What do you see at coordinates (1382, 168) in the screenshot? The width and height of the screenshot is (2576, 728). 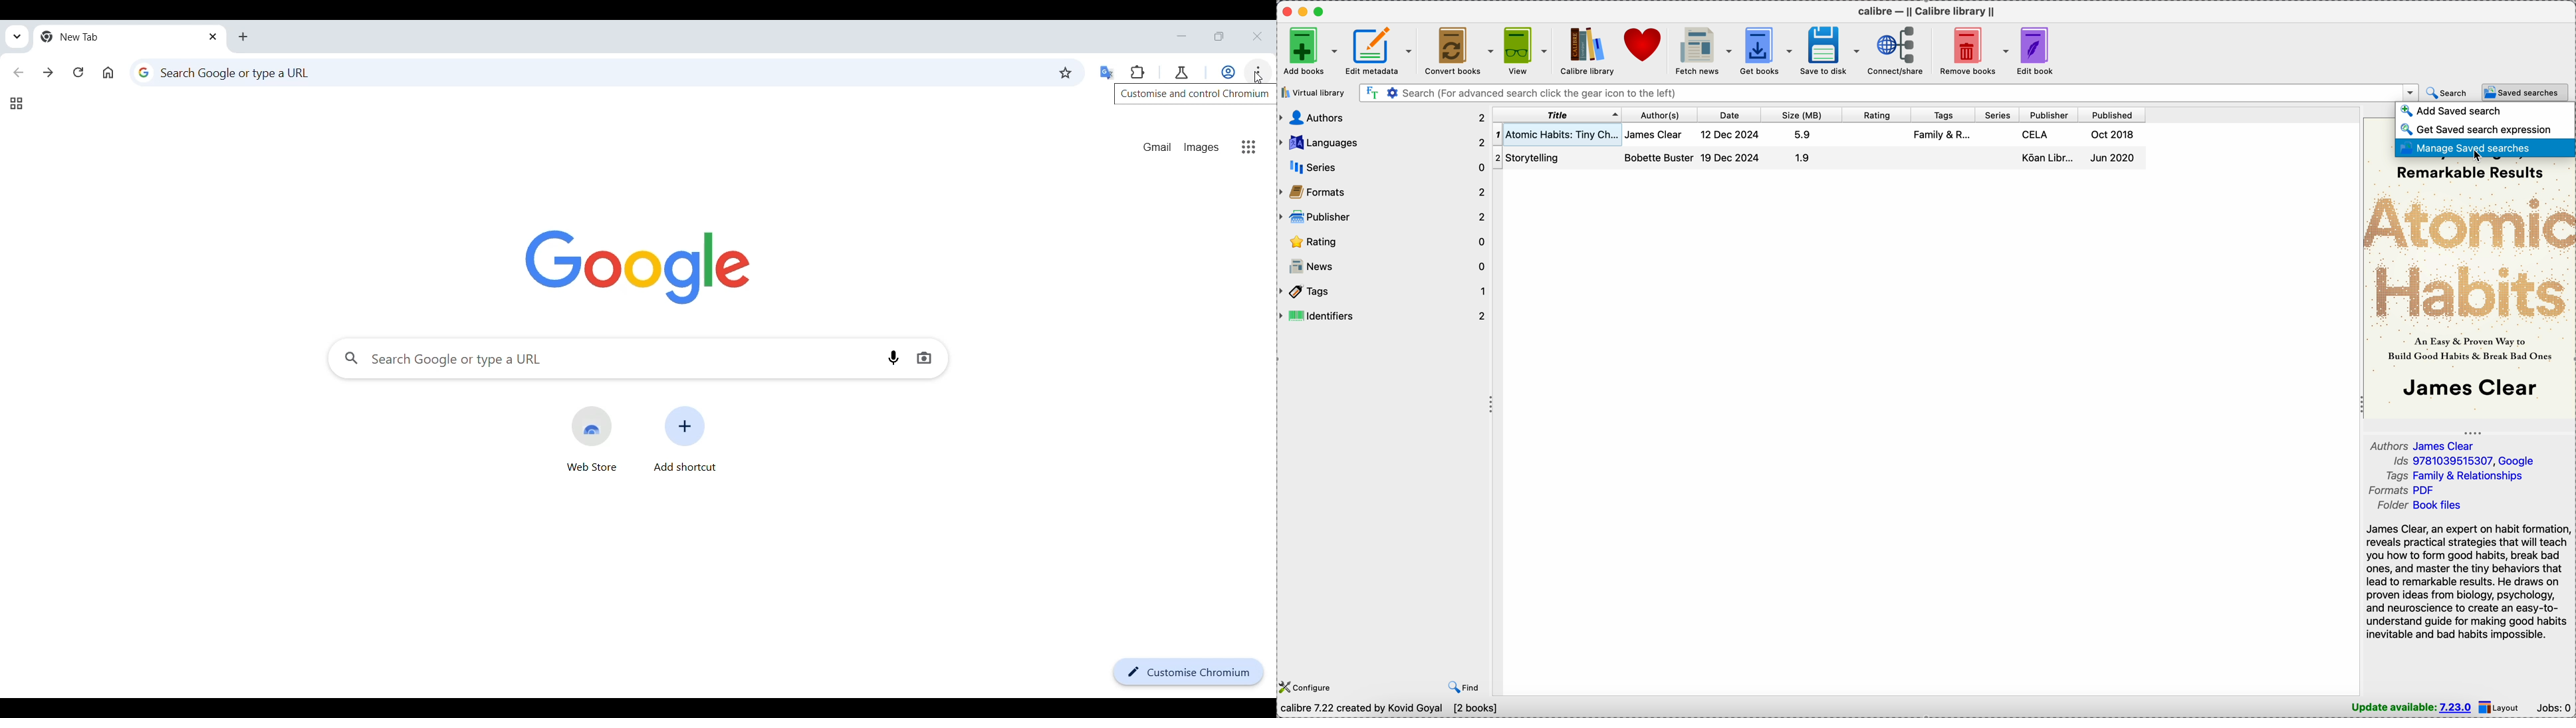 I see `series` at bounding box center [1382, 168].